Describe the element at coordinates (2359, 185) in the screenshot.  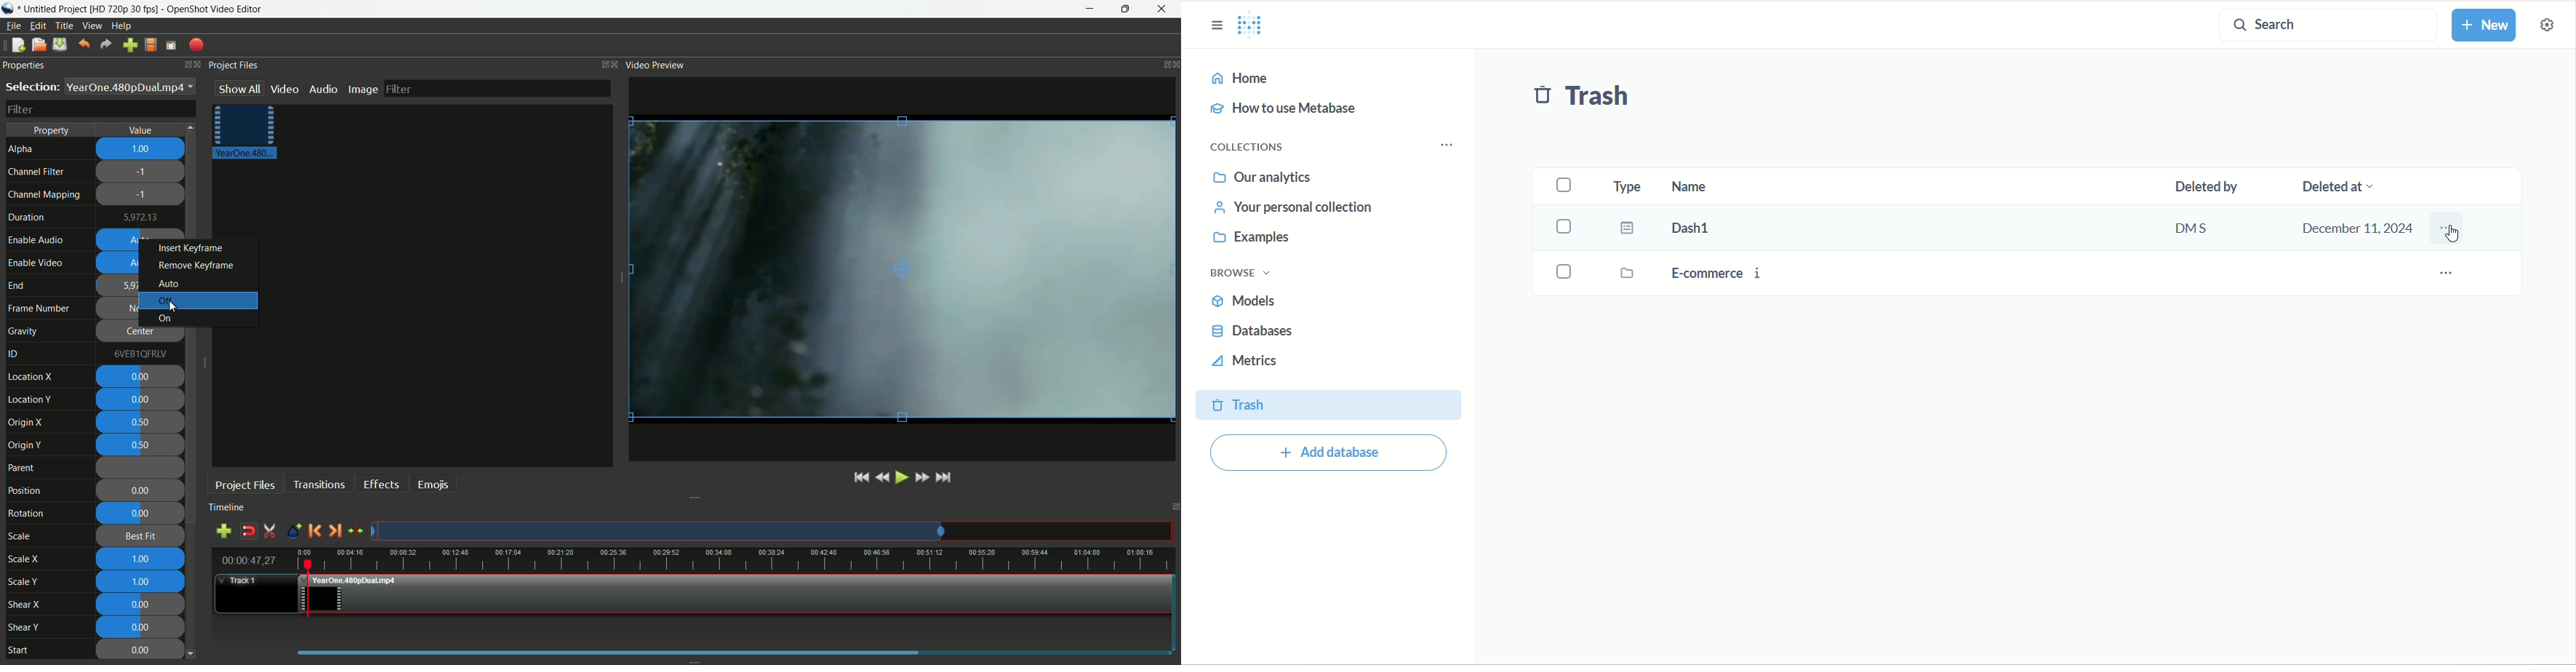
I see `deleted at` at that location.